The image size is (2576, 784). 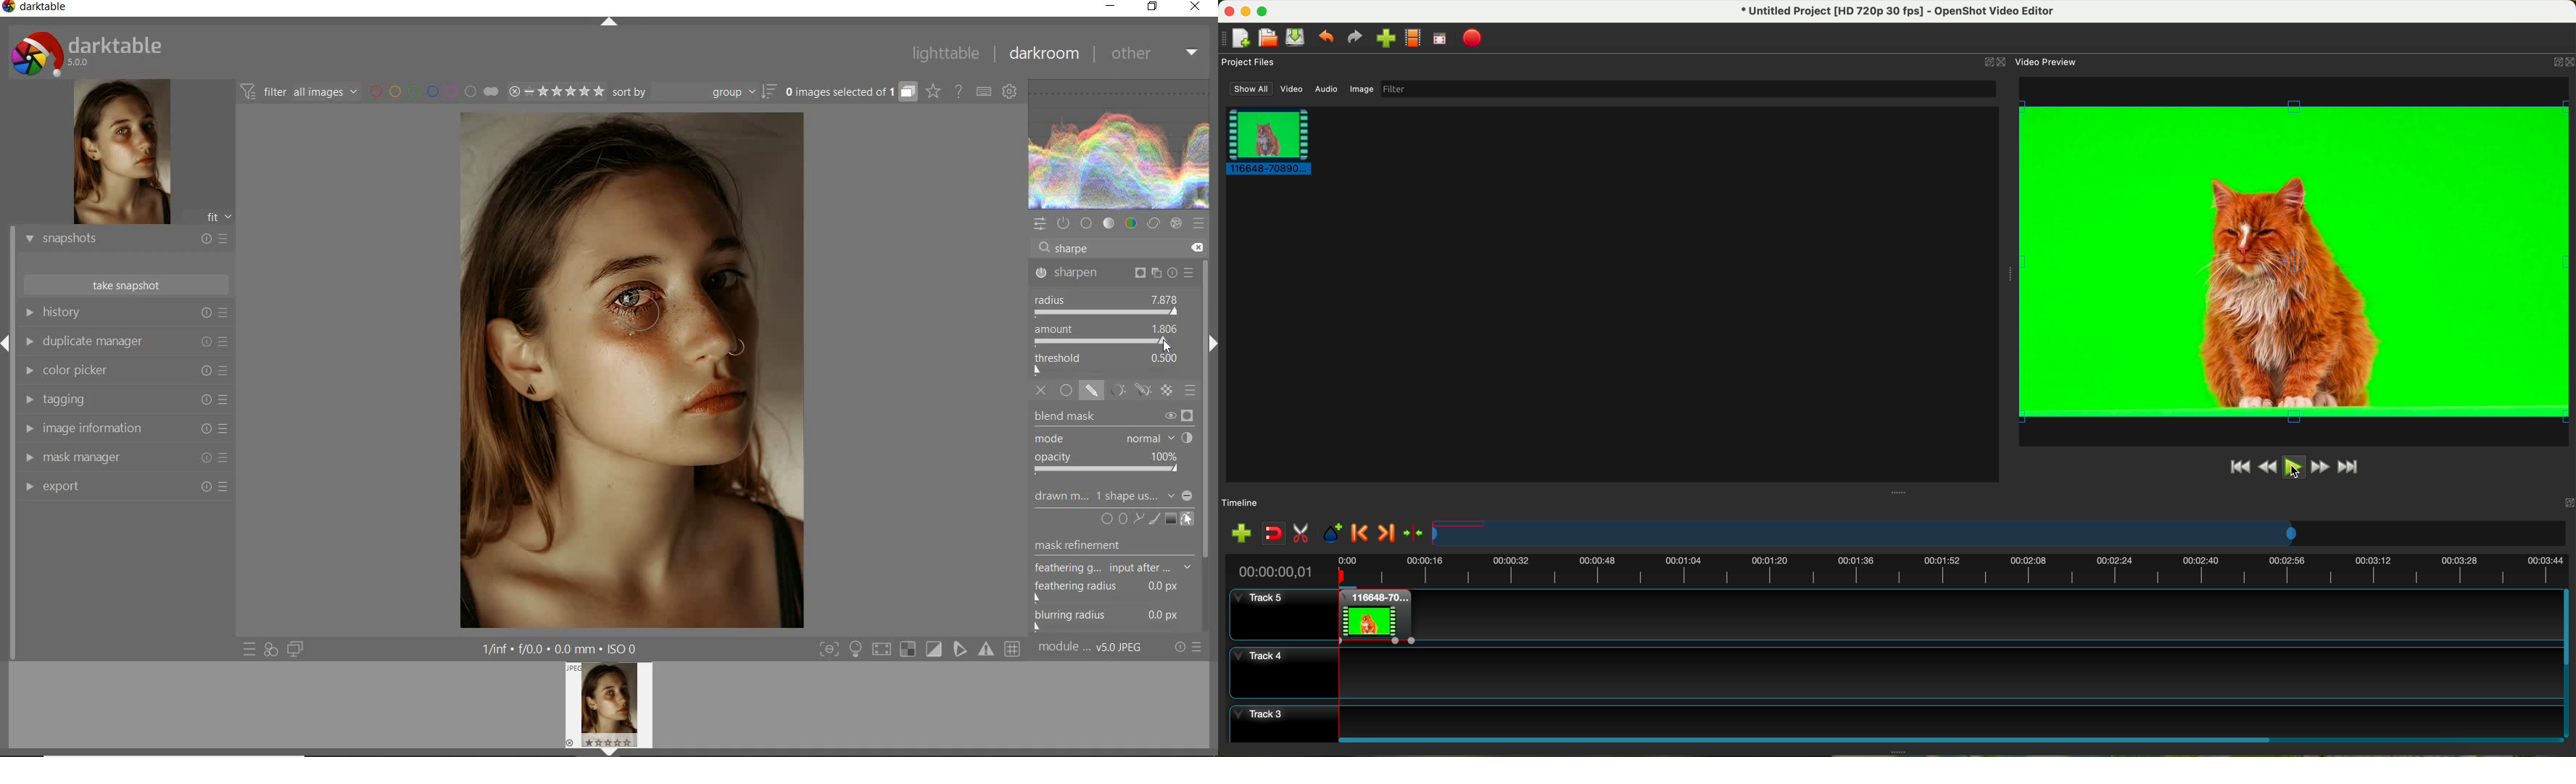 I want to click on show all, so click(x=1249, y=89).